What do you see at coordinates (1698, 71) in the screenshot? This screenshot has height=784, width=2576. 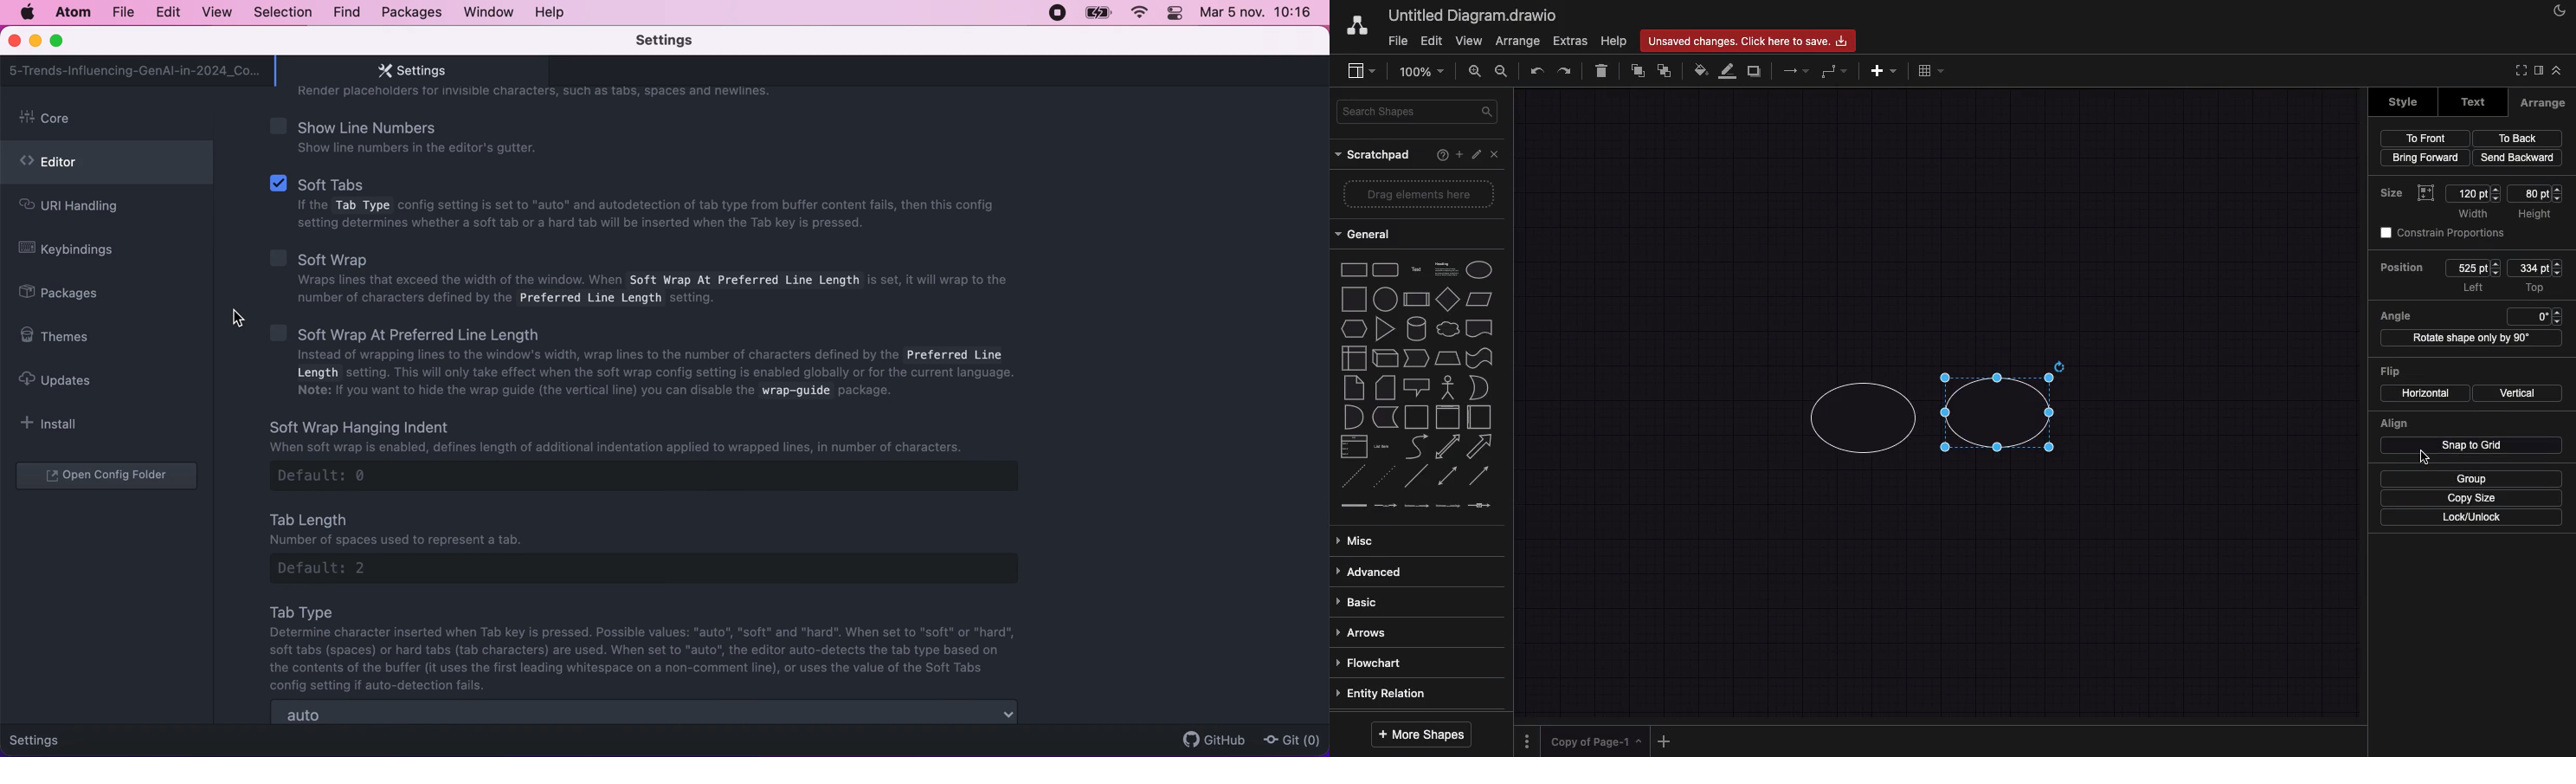 I see `fill color` at bounding box center [1698, 71].